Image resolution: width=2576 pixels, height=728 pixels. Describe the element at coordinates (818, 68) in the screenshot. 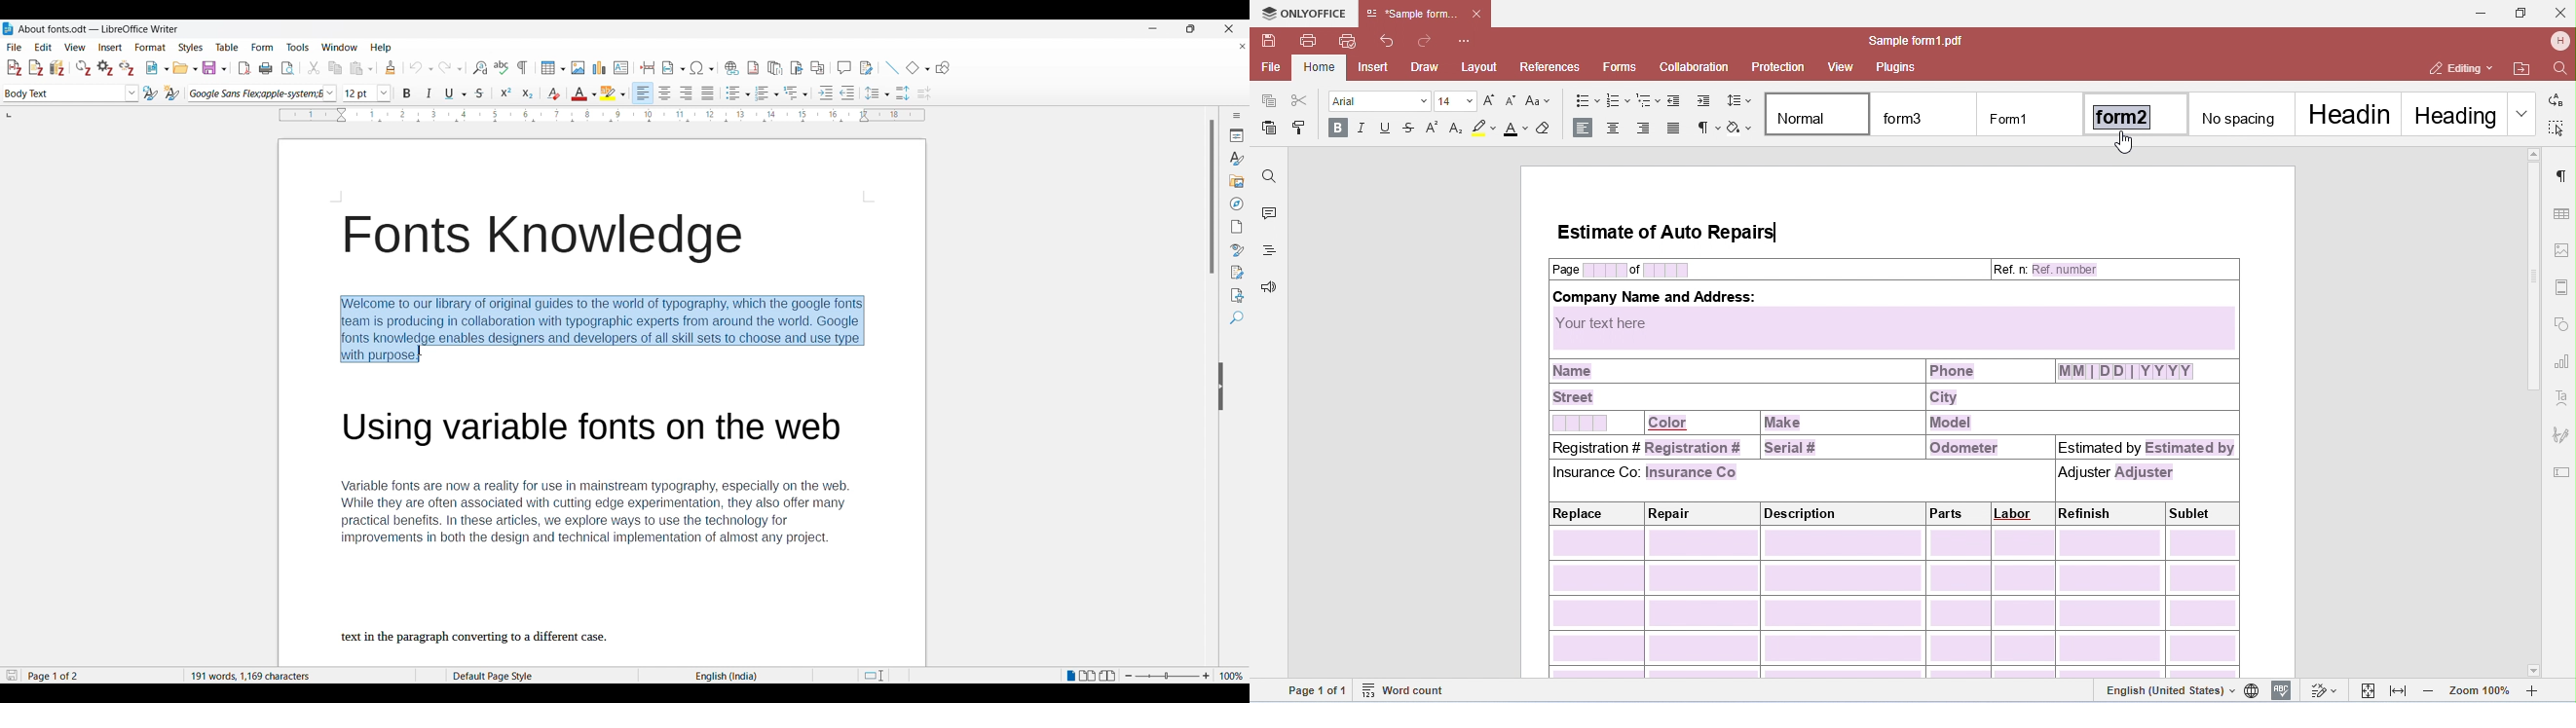

I see `Insert cross-reference` at that location.